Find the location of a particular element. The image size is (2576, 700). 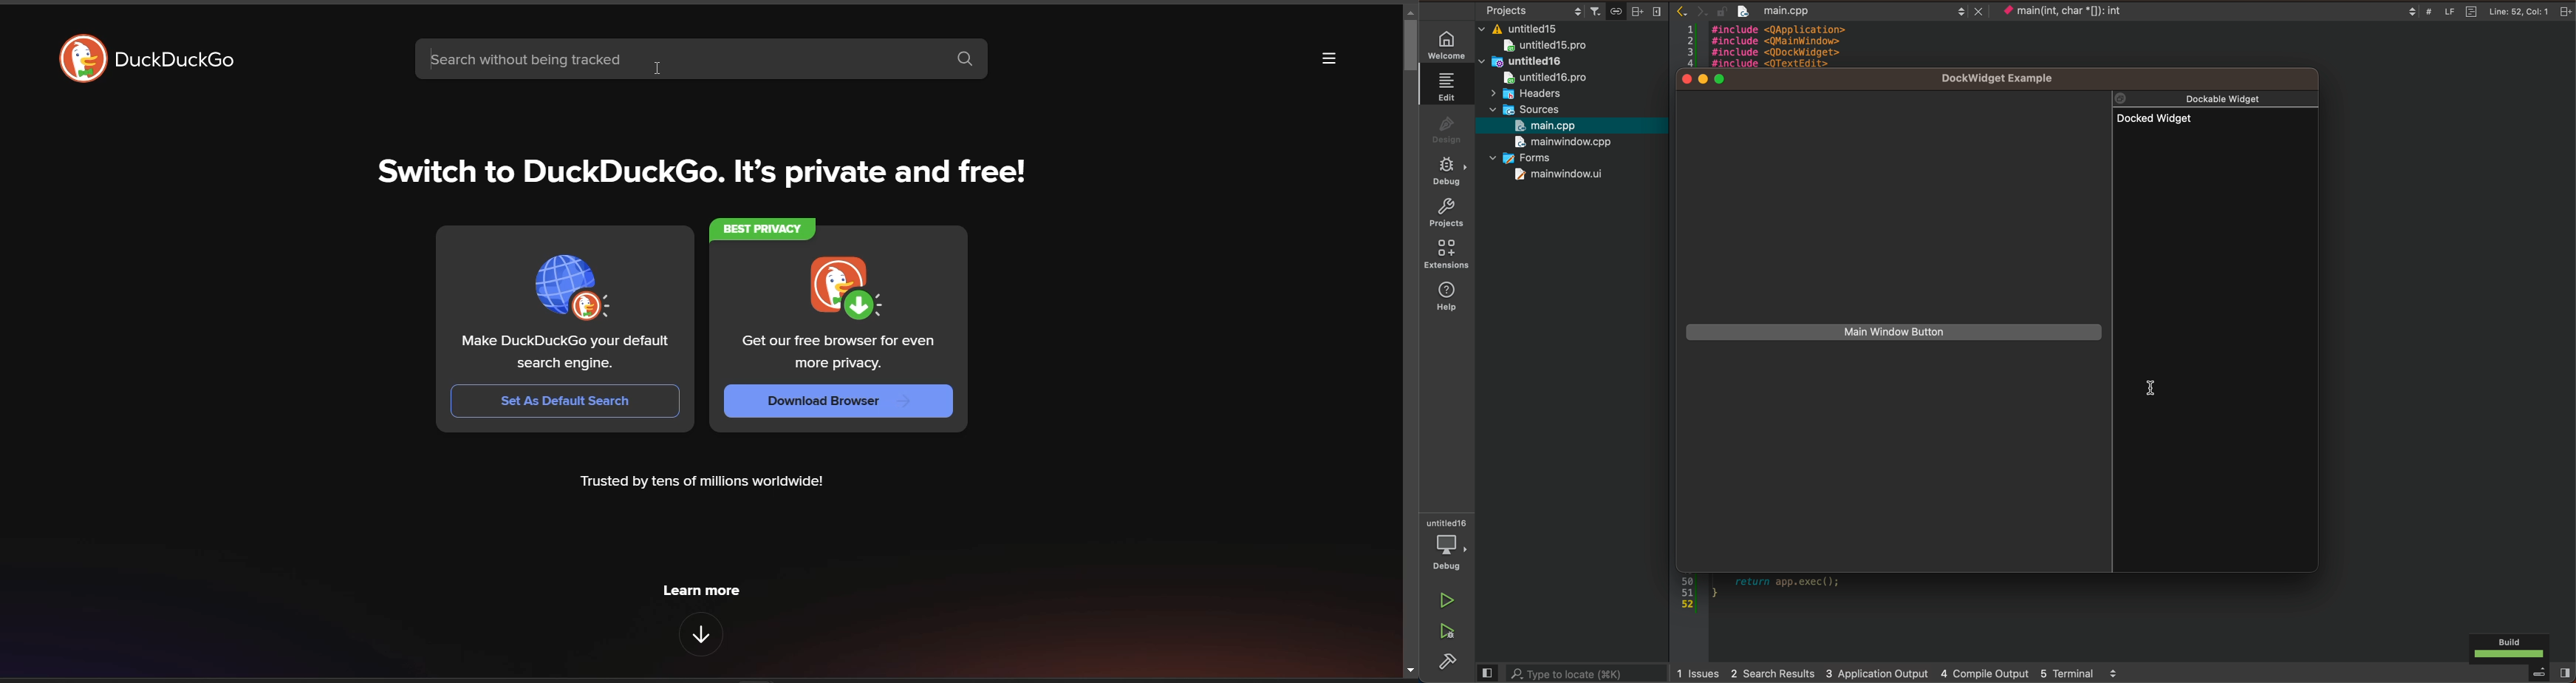

icon is located at coordinates (836, 286).